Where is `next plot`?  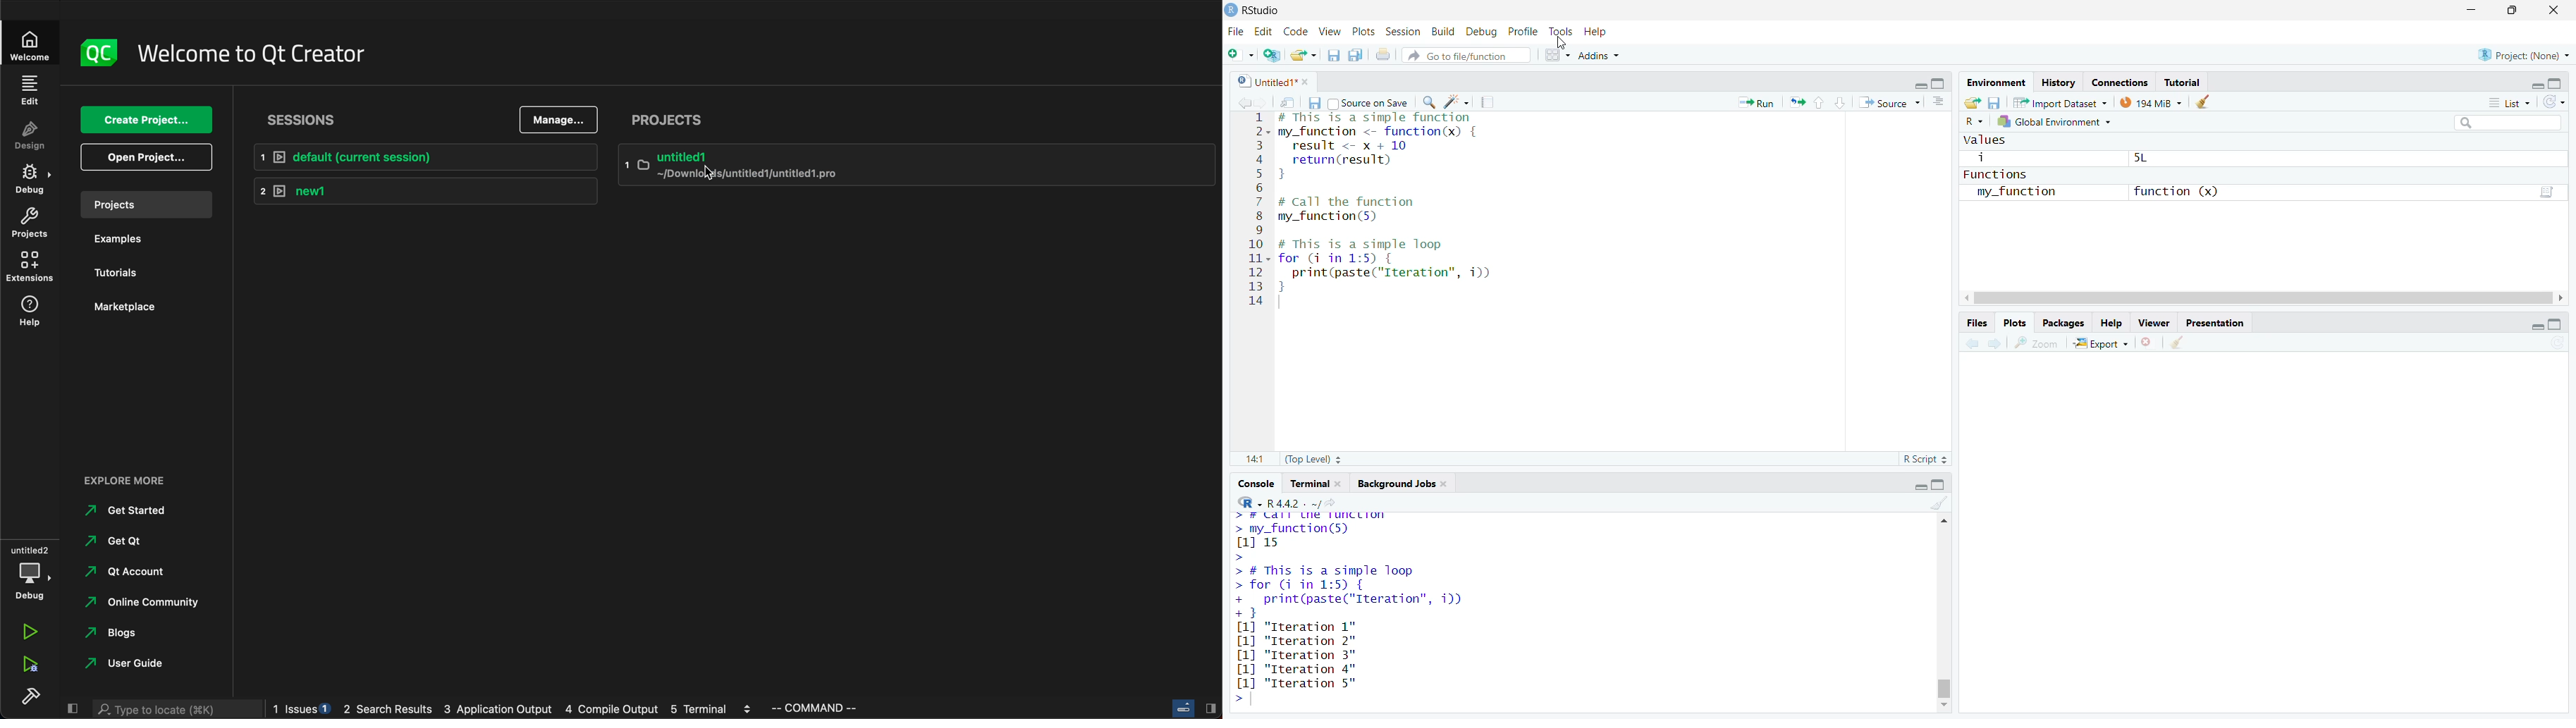
next plot is located at coordinates (1997, 344).